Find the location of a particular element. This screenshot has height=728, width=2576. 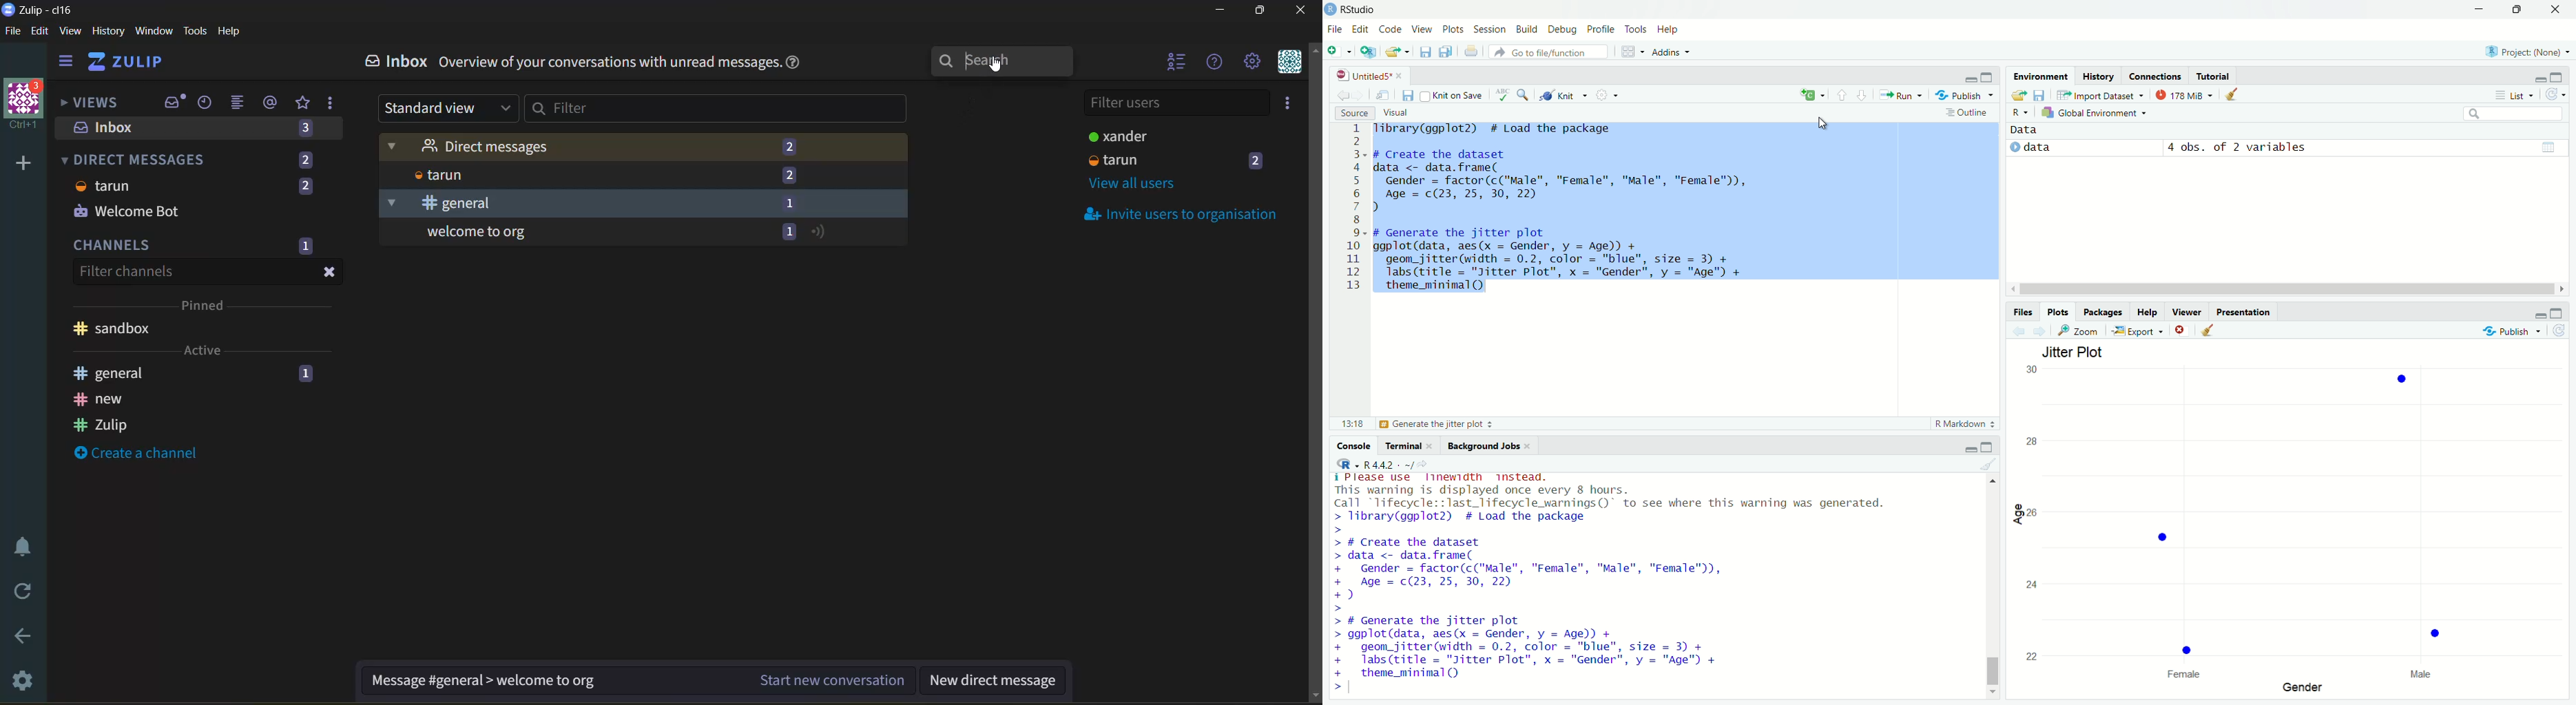

next plot is located at coordinates (2041, 332).